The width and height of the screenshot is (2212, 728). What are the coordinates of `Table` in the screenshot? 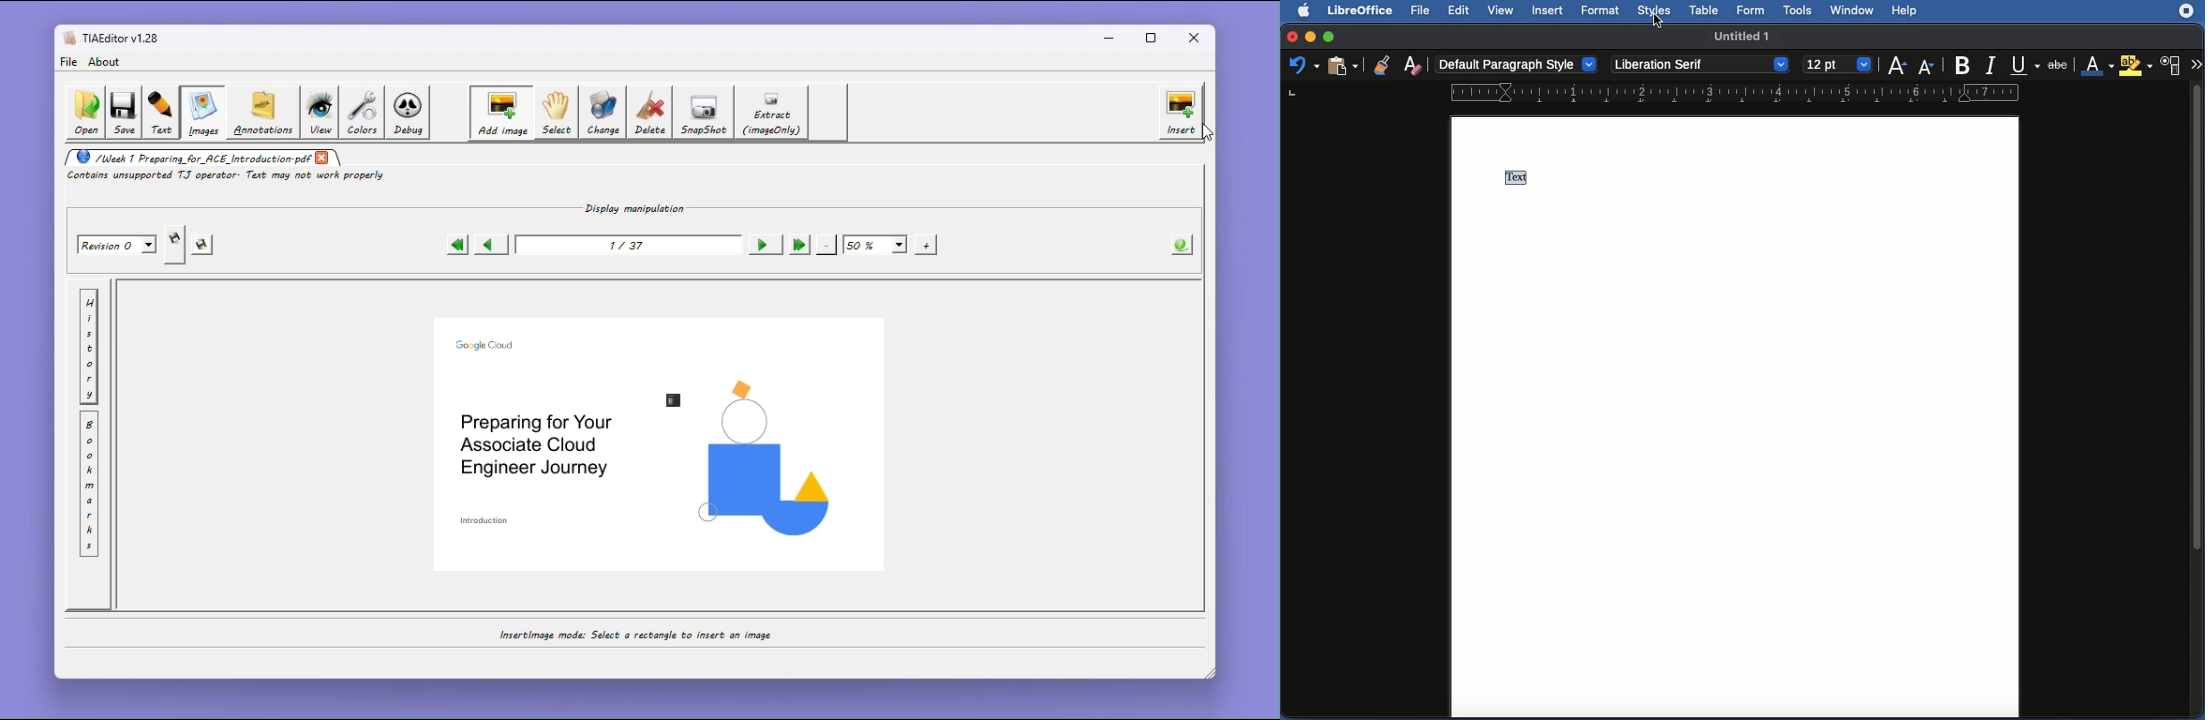 It's located at (1705, 11).